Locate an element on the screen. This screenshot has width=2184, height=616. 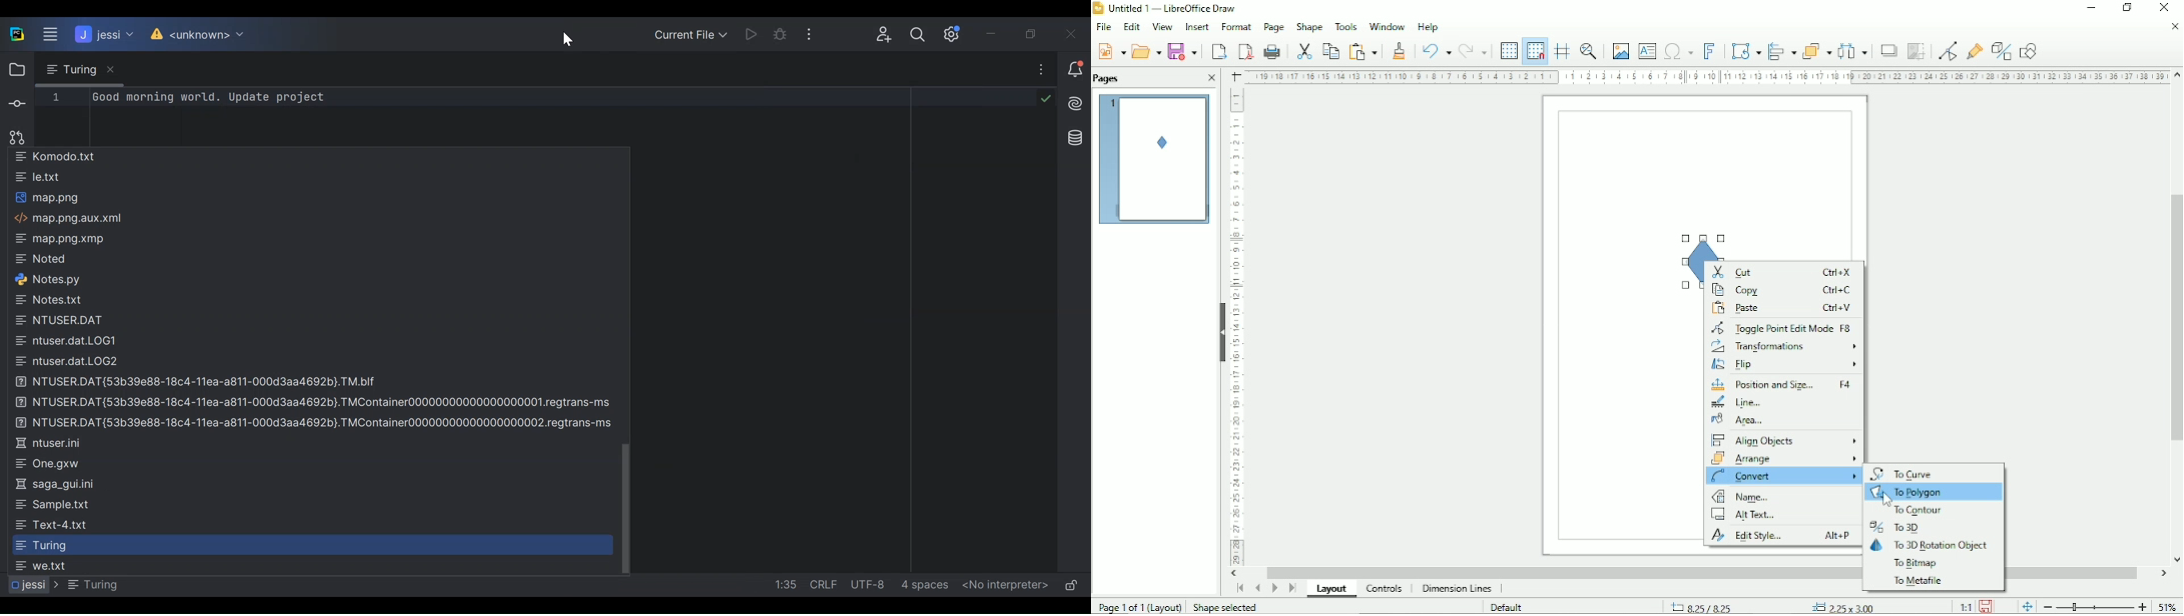
Edit is located at coordinates (1131, 27).